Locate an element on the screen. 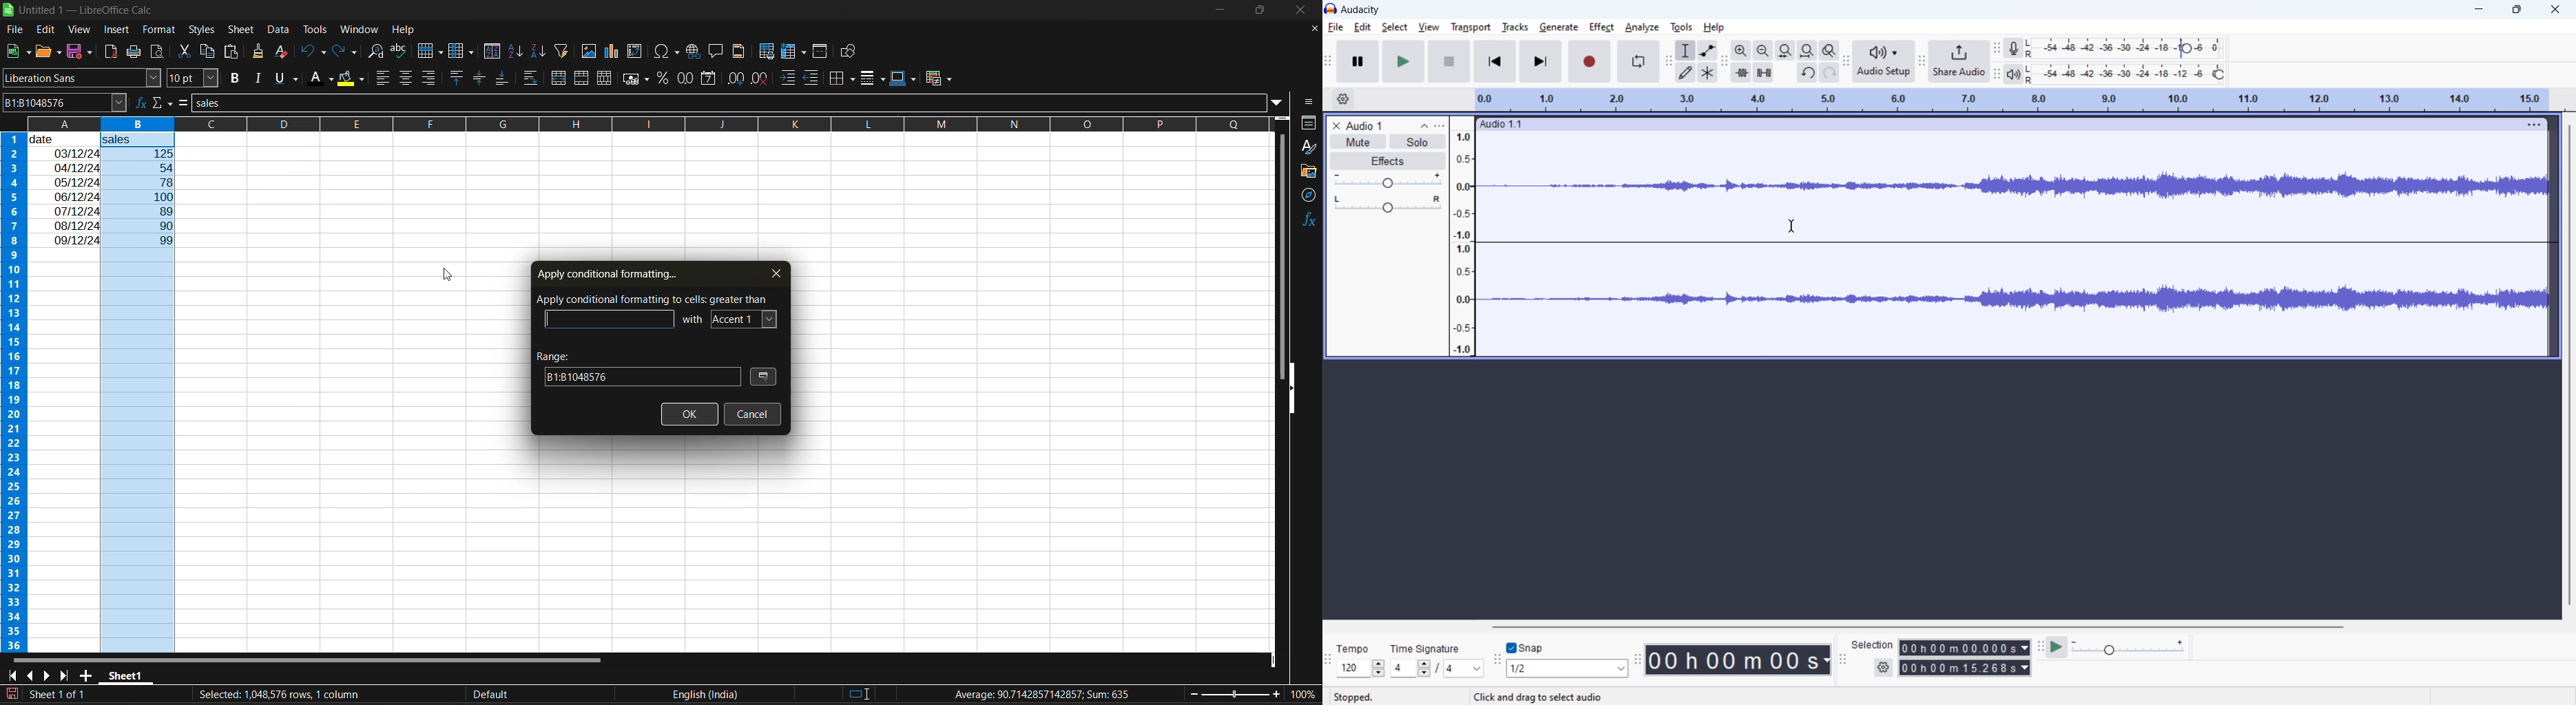  settings is located at coordinates (1883, 668).